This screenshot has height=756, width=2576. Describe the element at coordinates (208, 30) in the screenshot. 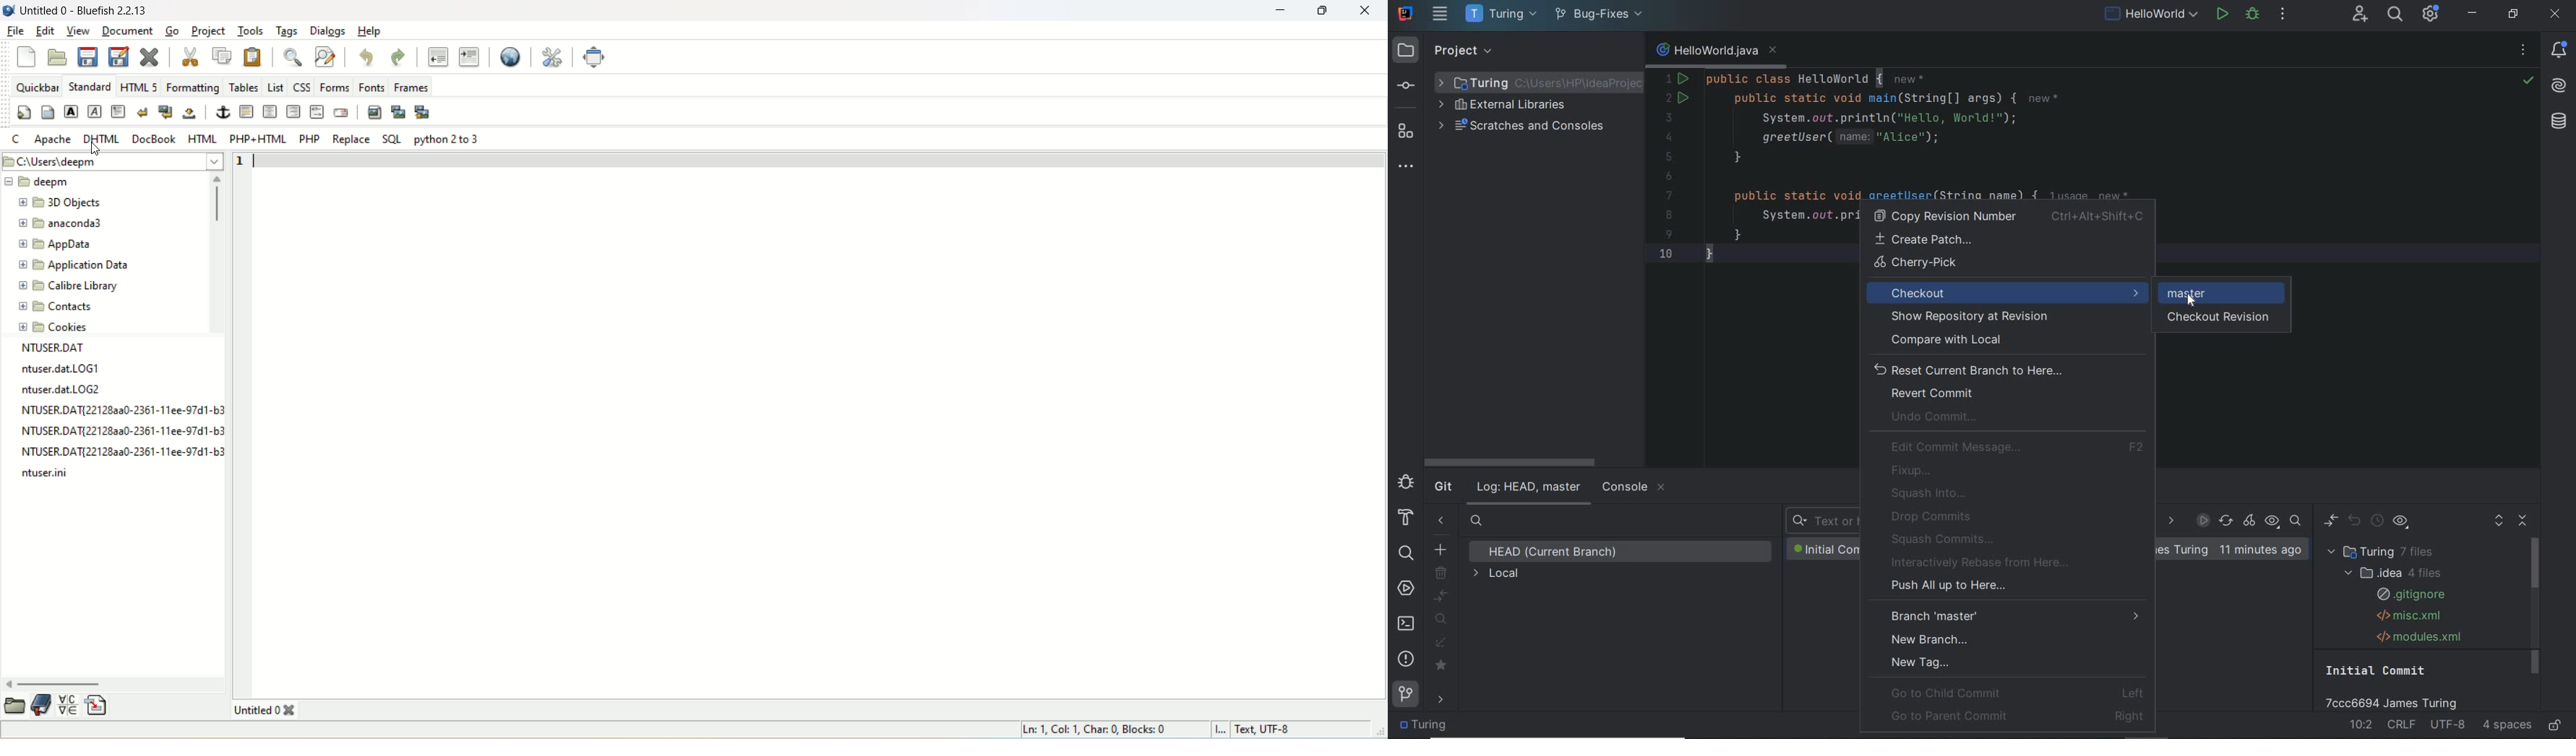

I see `project` at that location.